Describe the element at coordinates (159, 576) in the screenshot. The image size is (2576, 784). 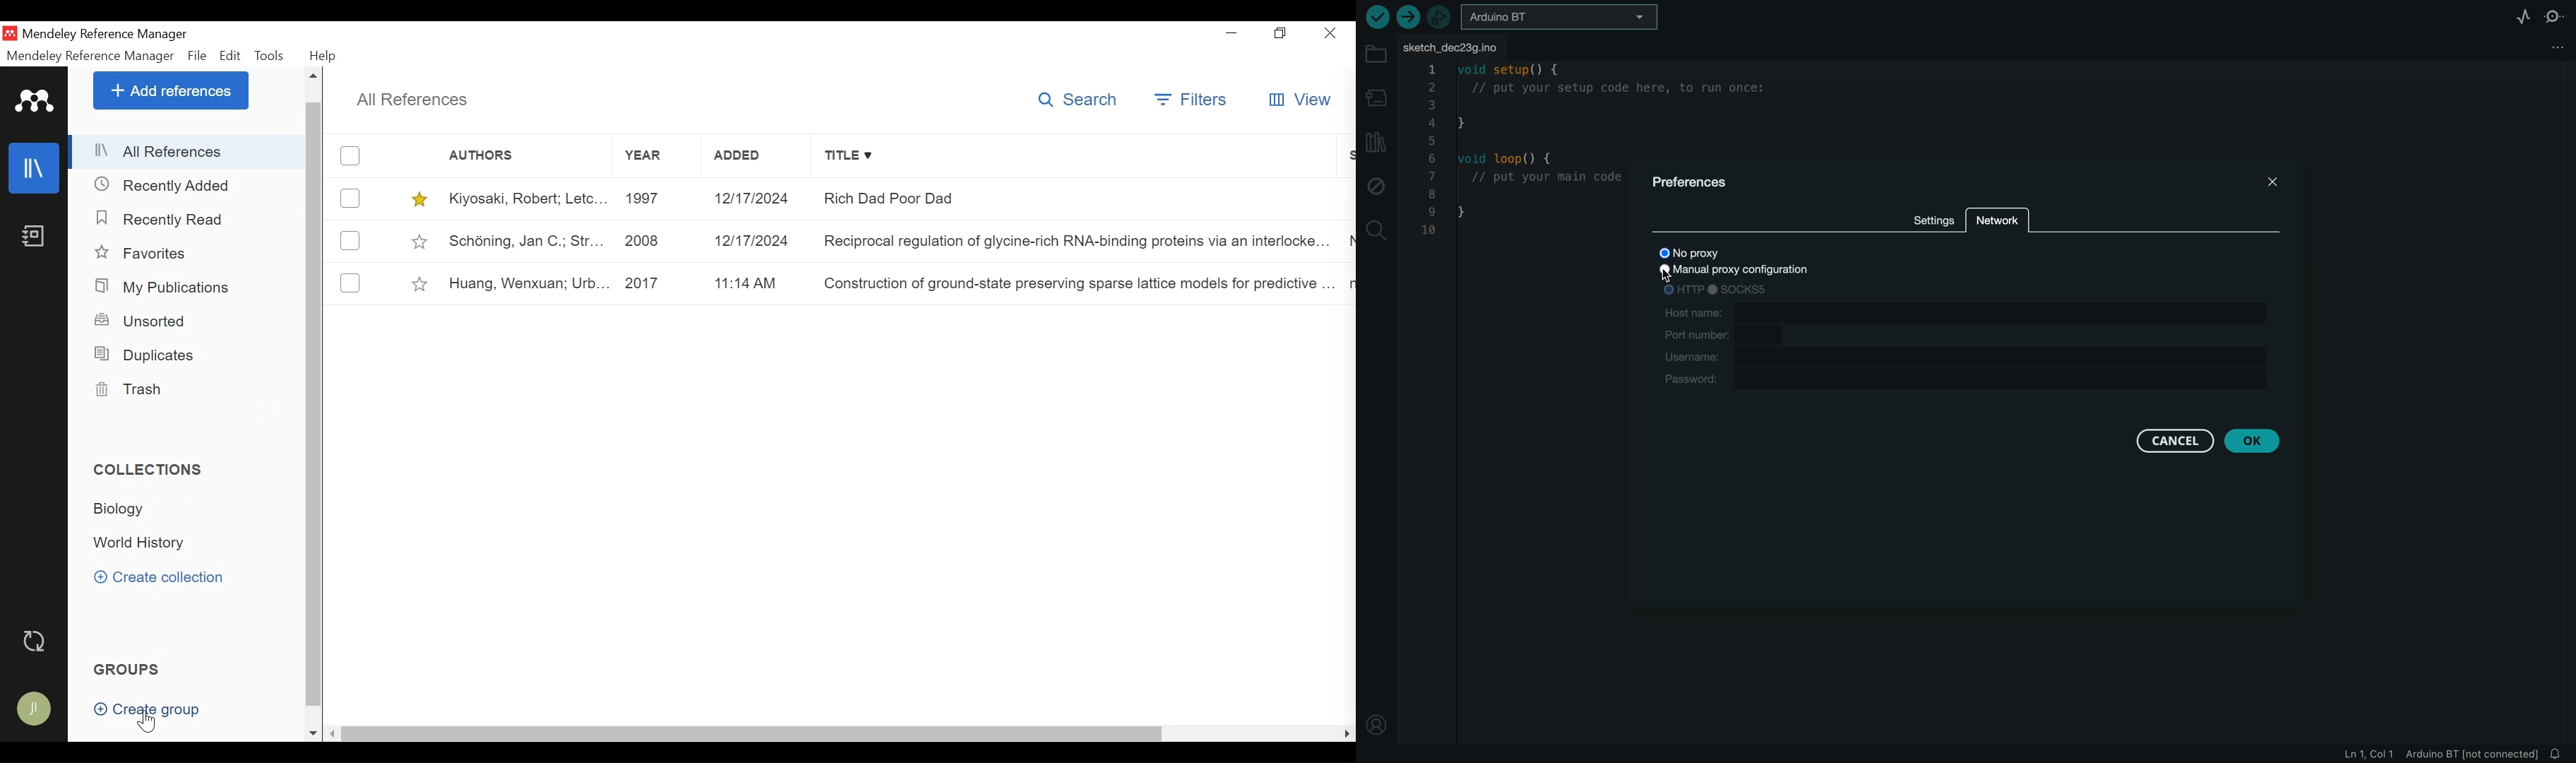
I see `Create Collection` at that location.